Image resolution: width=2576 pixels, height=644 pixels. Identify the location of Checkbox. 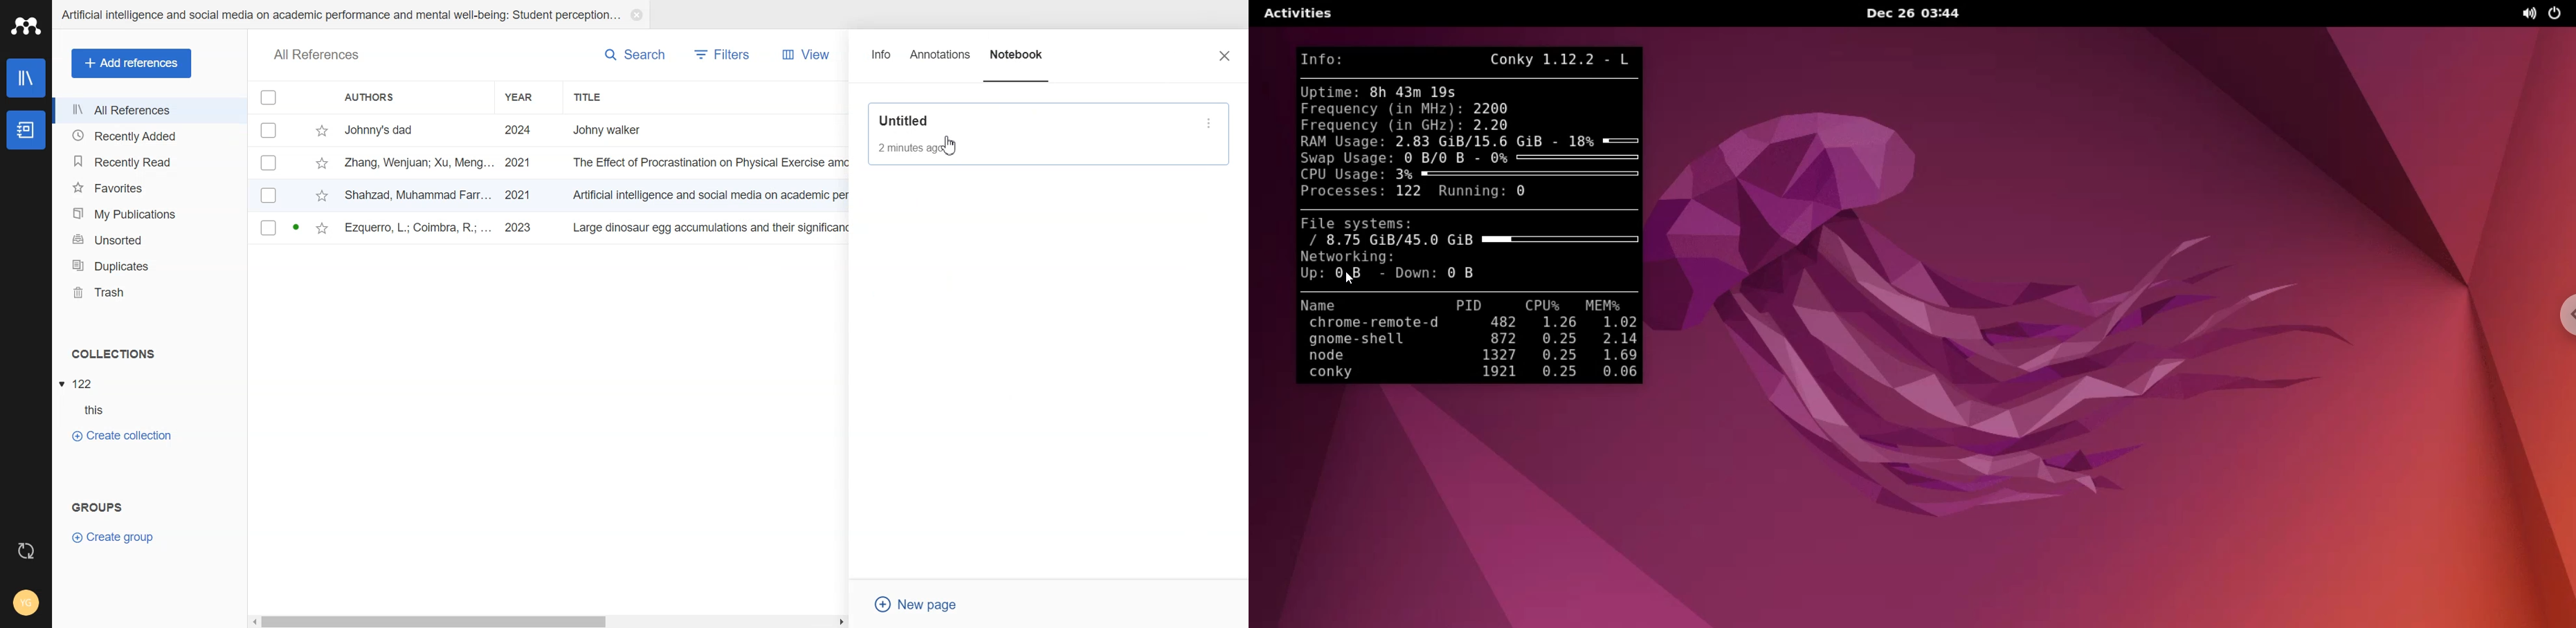
(271, 129).